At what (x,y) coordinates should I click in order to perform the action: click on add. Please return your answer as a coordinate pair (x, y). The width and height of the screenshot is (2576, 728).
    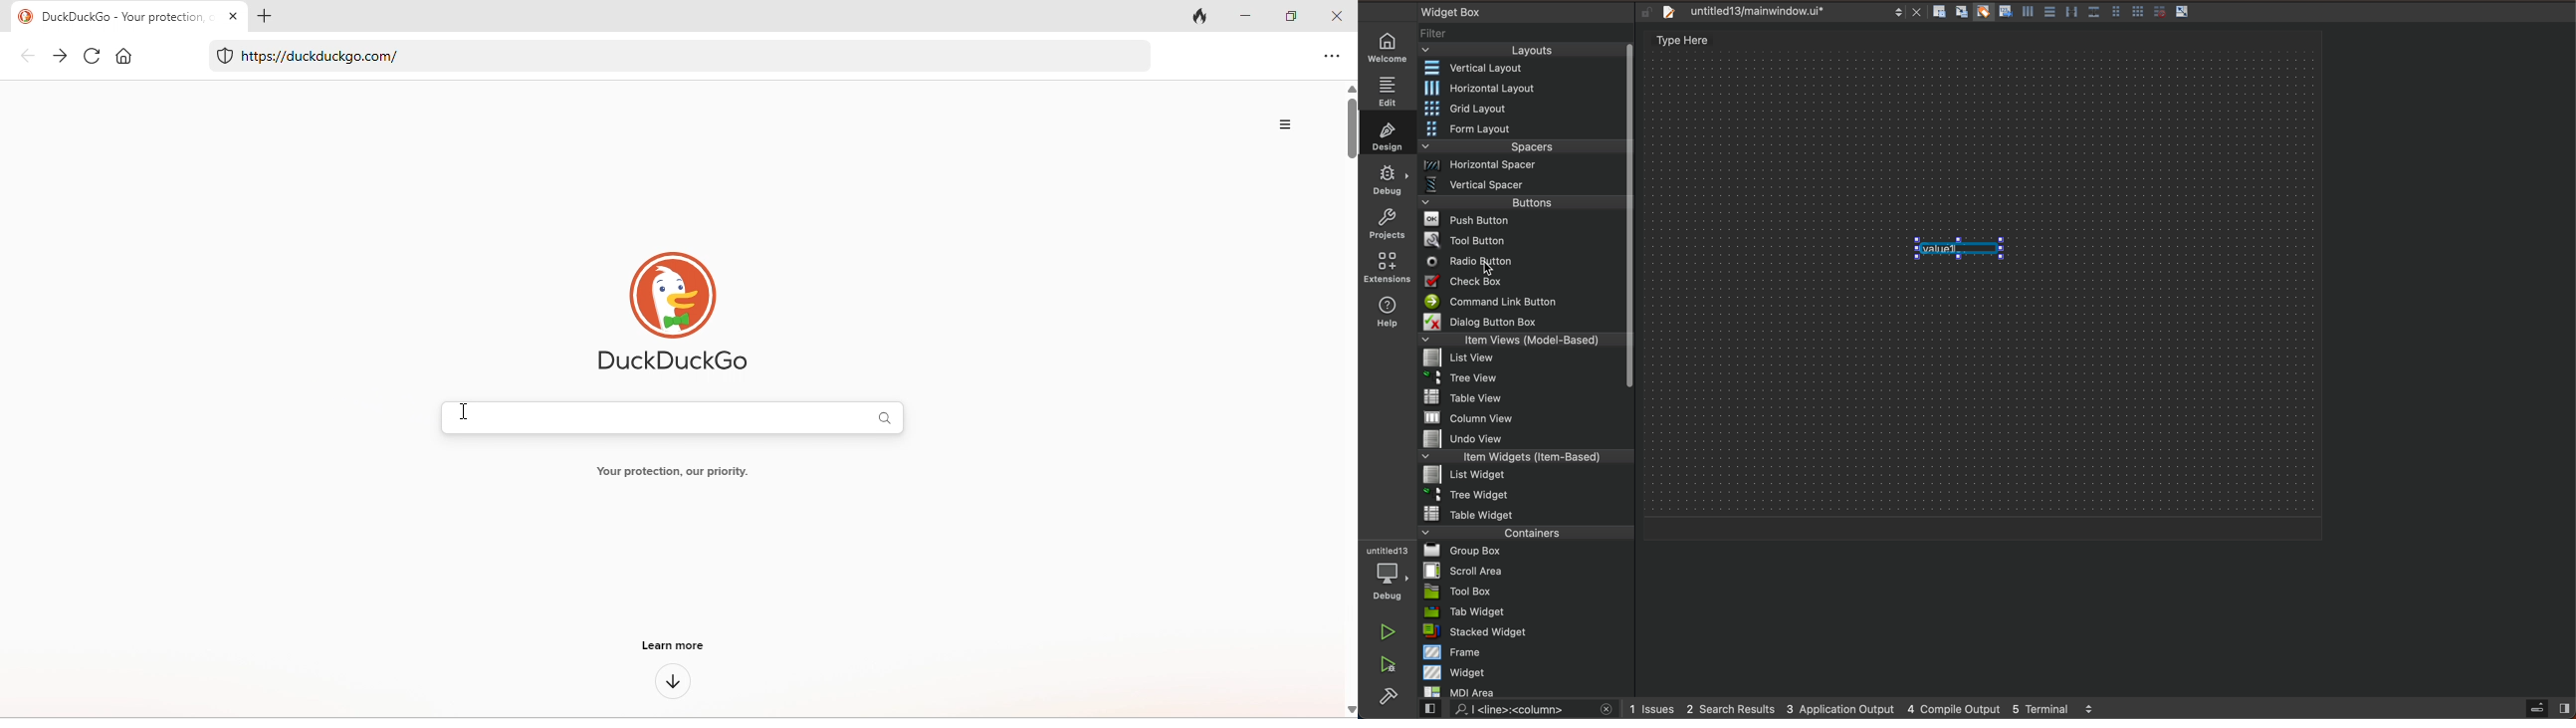
    Looking at the image, I should click on (264, 16).